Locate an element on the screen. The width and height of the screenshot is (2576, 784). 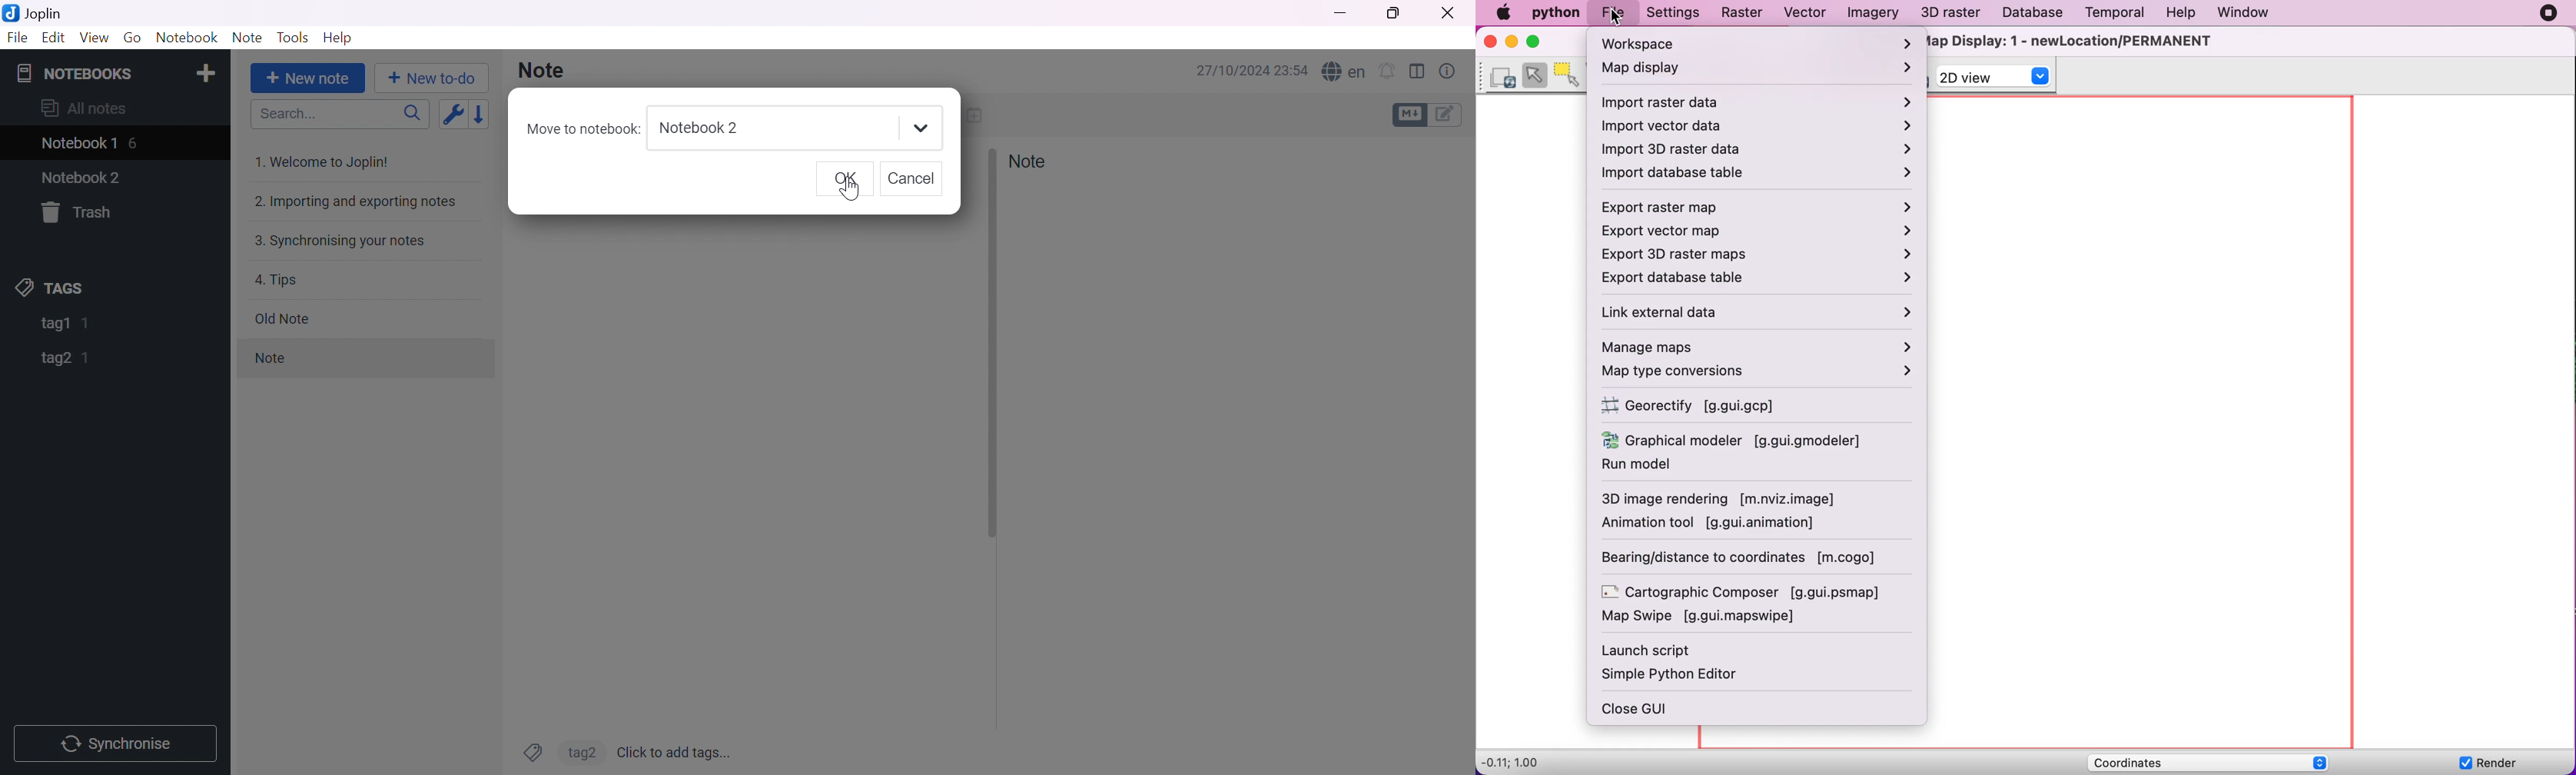
Go is located at coordinates (133, 41).